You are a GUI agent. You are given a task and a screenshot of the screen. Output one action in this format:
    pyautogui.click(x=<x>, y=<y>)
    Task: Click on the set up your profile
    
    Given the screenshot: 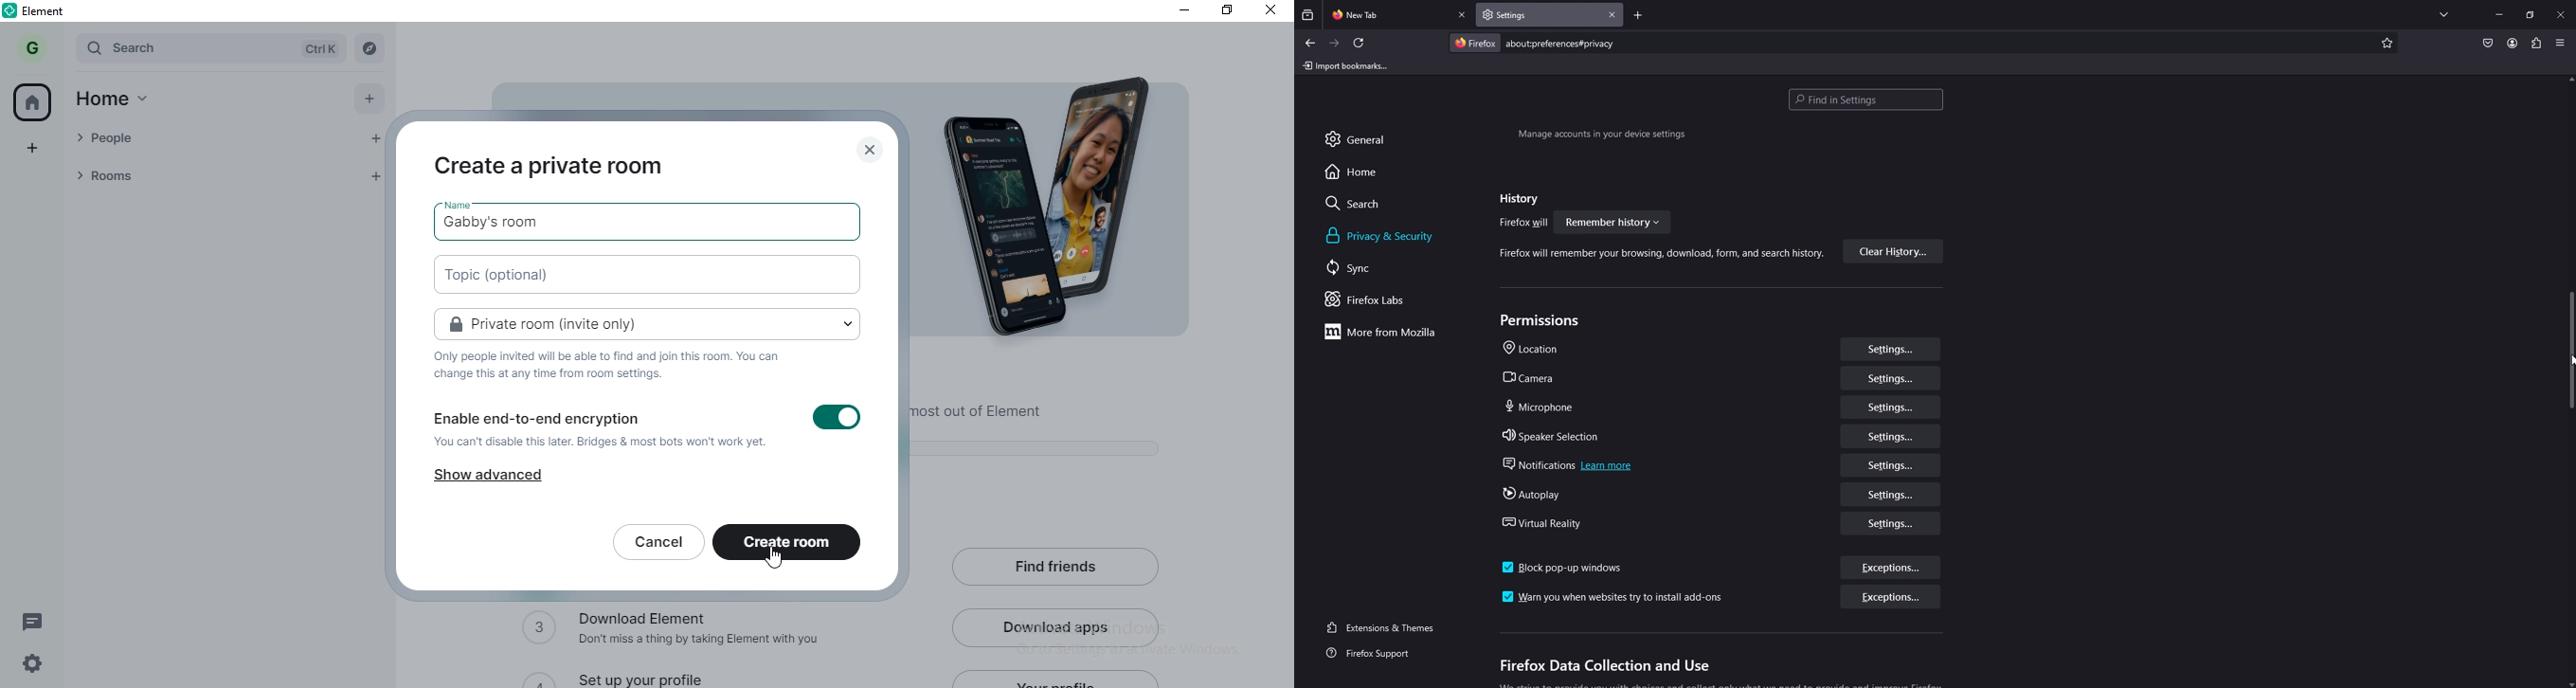 What is the action you would take?
    pyautogui.click(x=652, y=676)
    